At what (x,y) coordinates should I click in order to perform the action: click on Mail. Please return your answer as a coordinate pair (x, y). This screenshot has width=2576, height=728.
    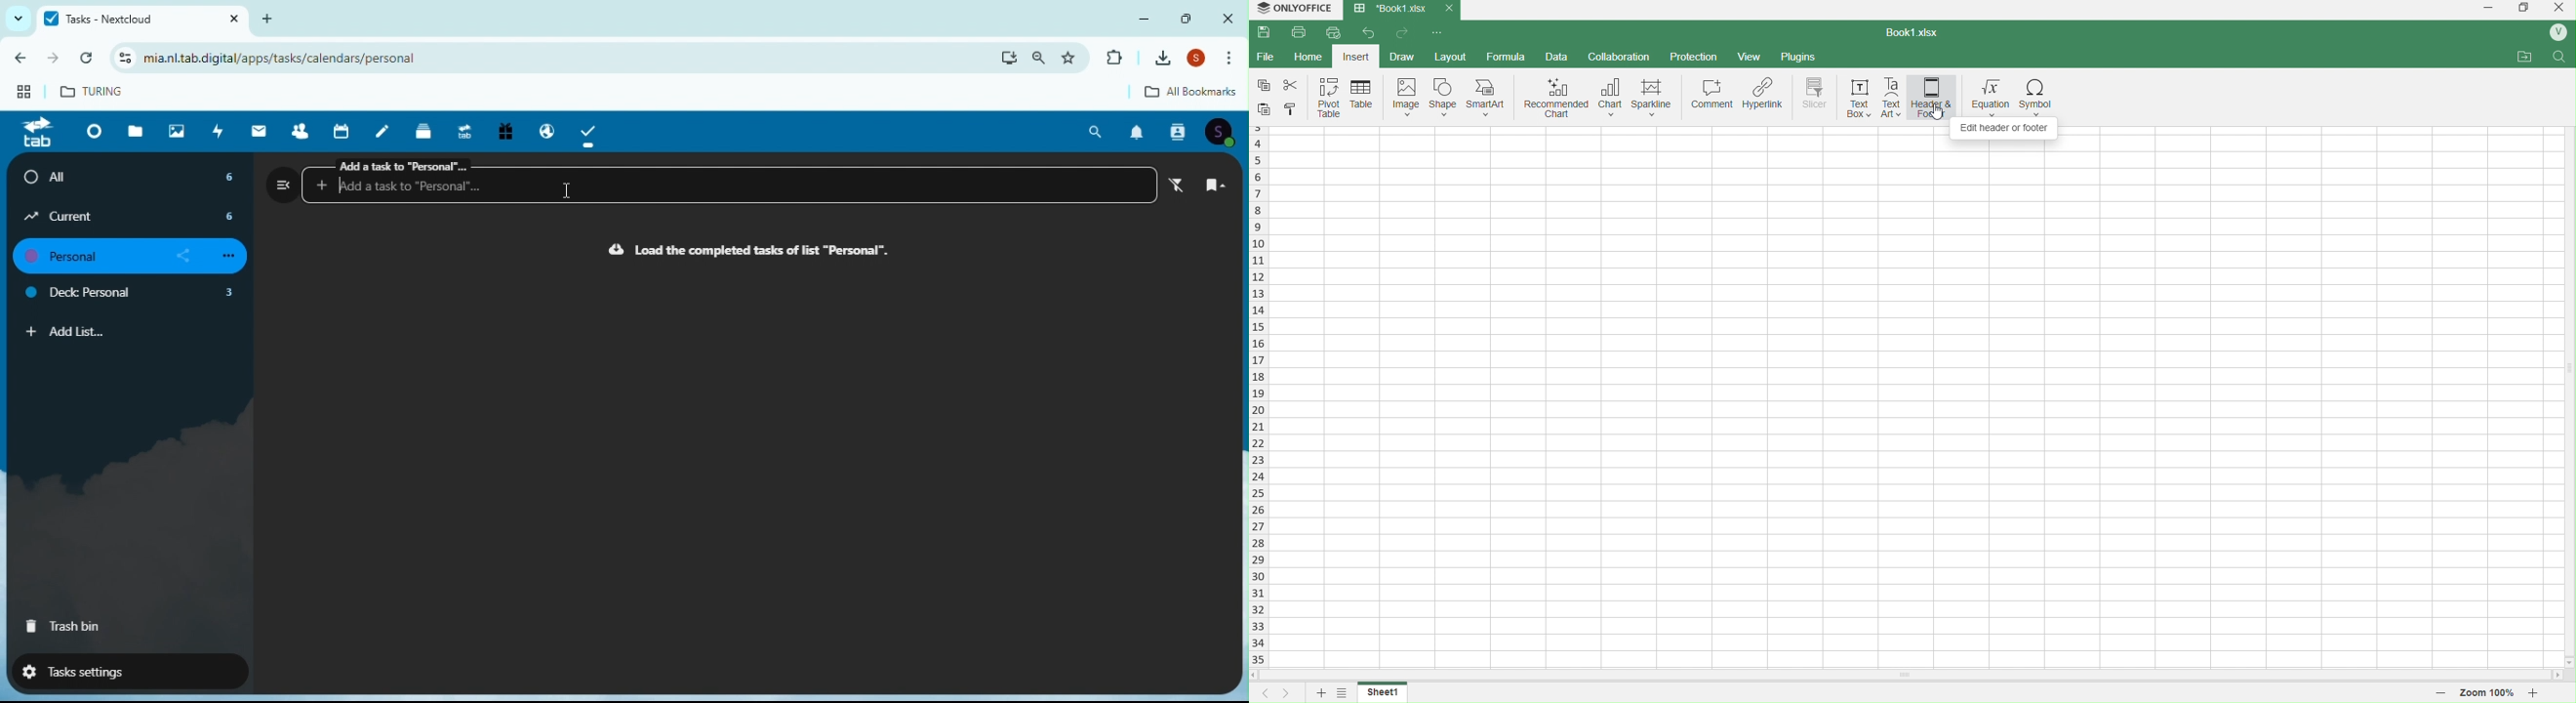
    Looking at the image, I should click on (262, 131).